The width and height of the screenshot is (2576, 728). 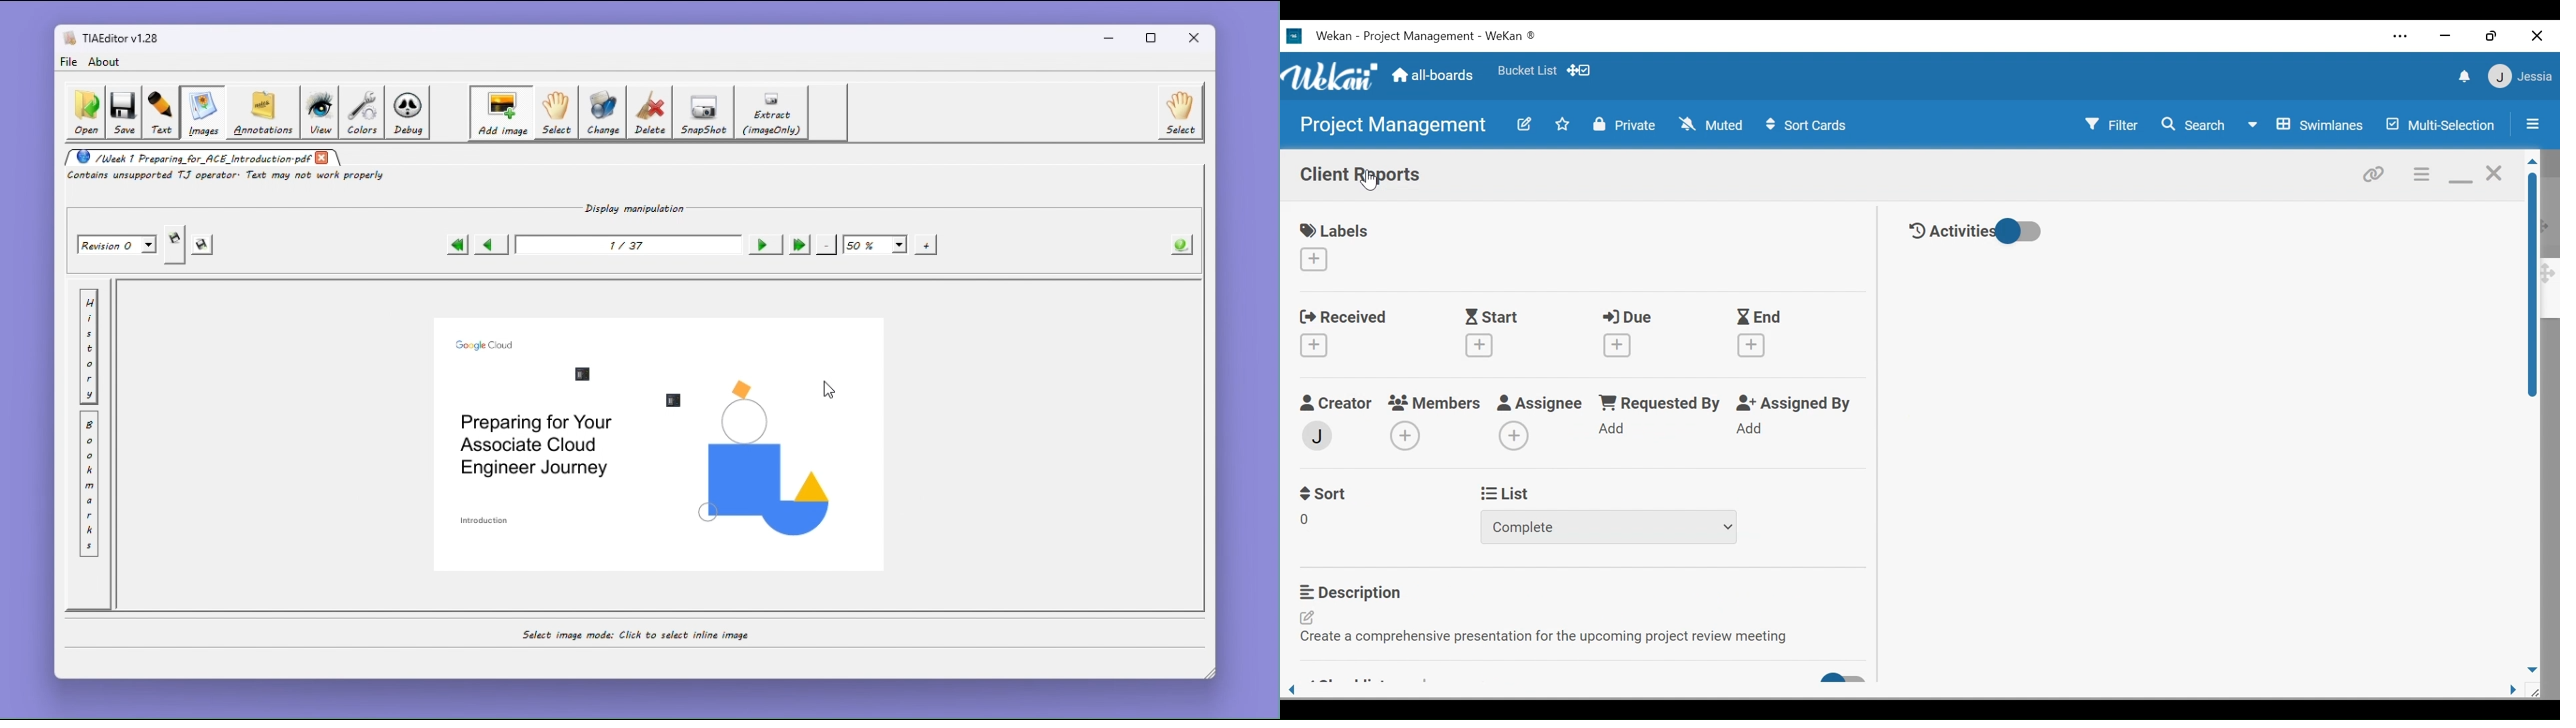 What do you see at coordinates (1525, 125) in the screenshot?
I see `edit` at bounding box center [1525, 125].